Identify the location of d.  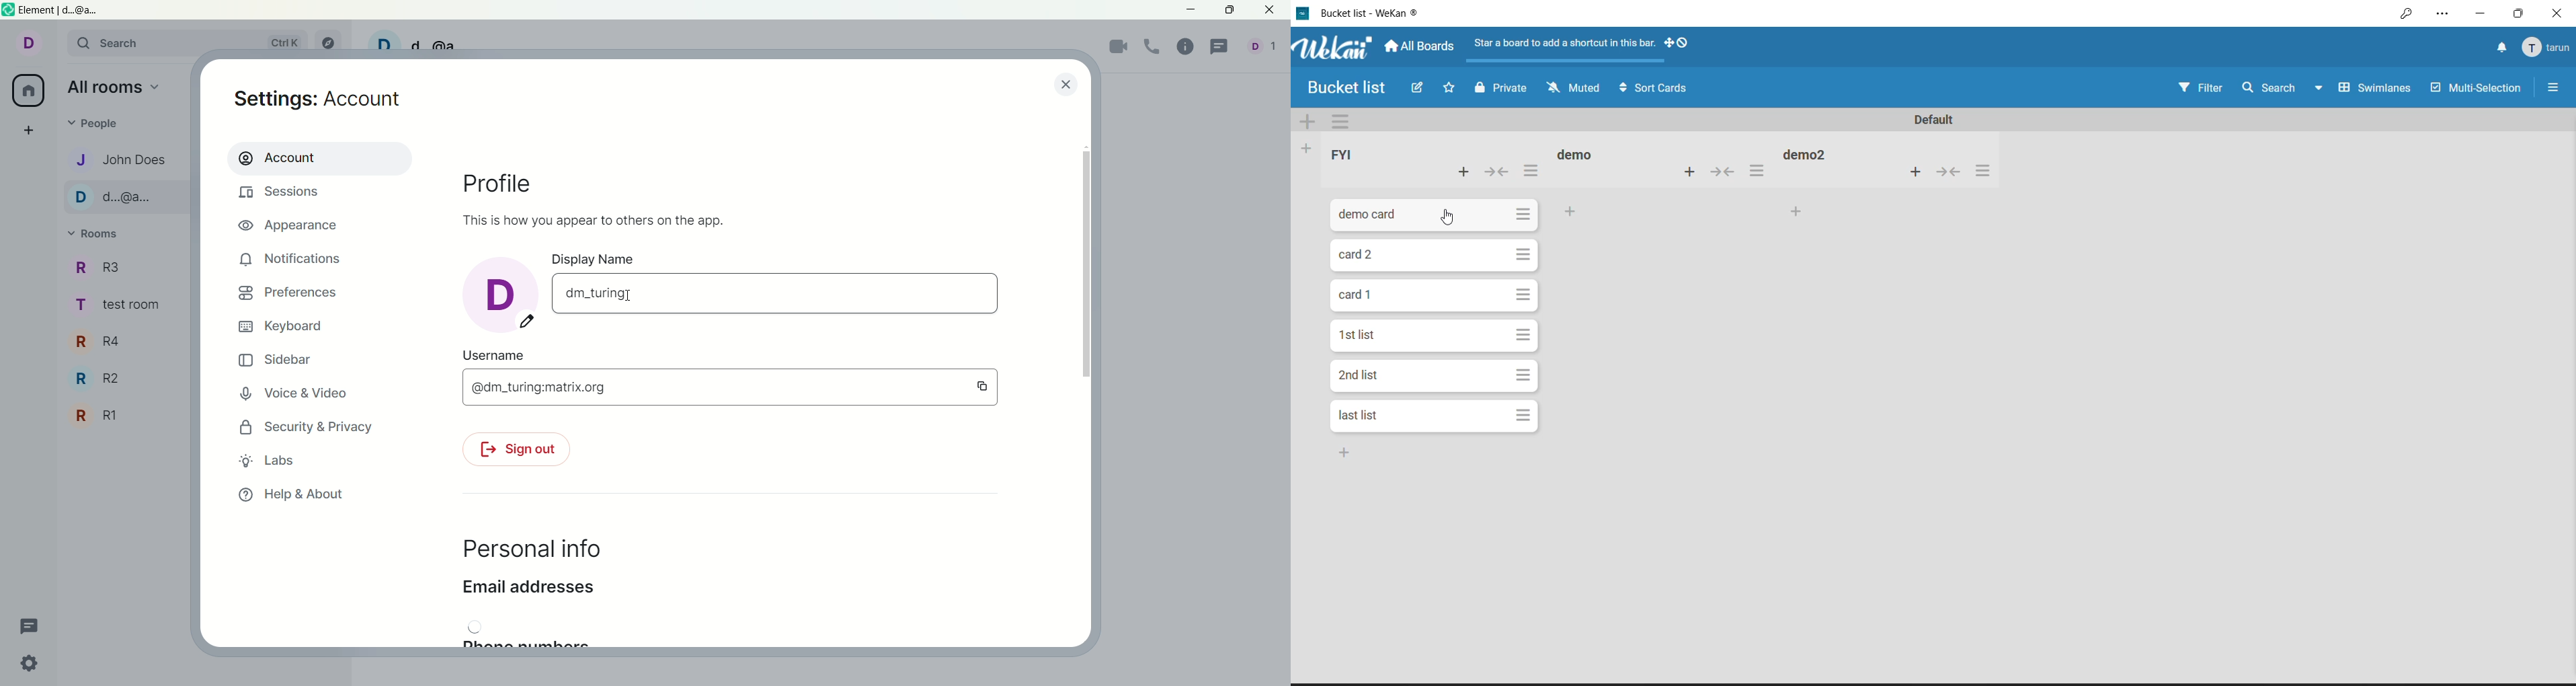
(499, 293).